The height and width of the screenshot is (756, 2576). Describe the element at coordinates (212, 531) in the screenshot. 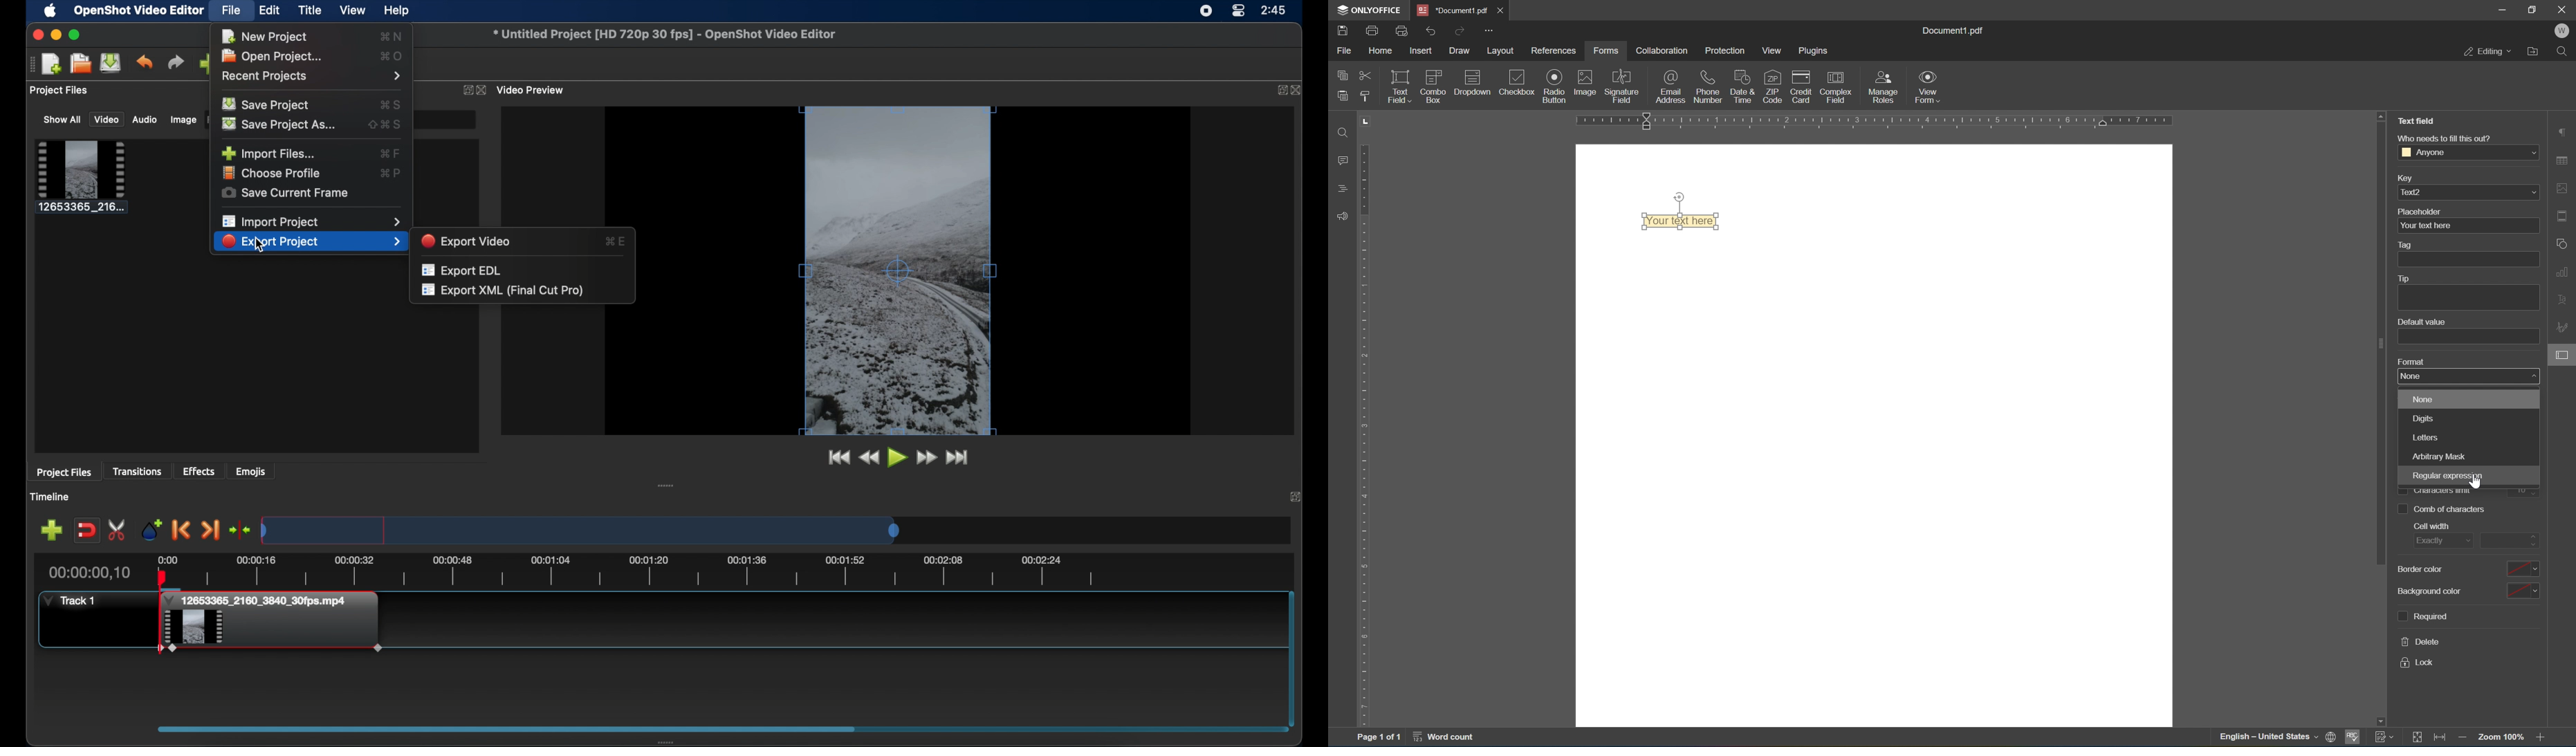

I see `next marker` at that location.